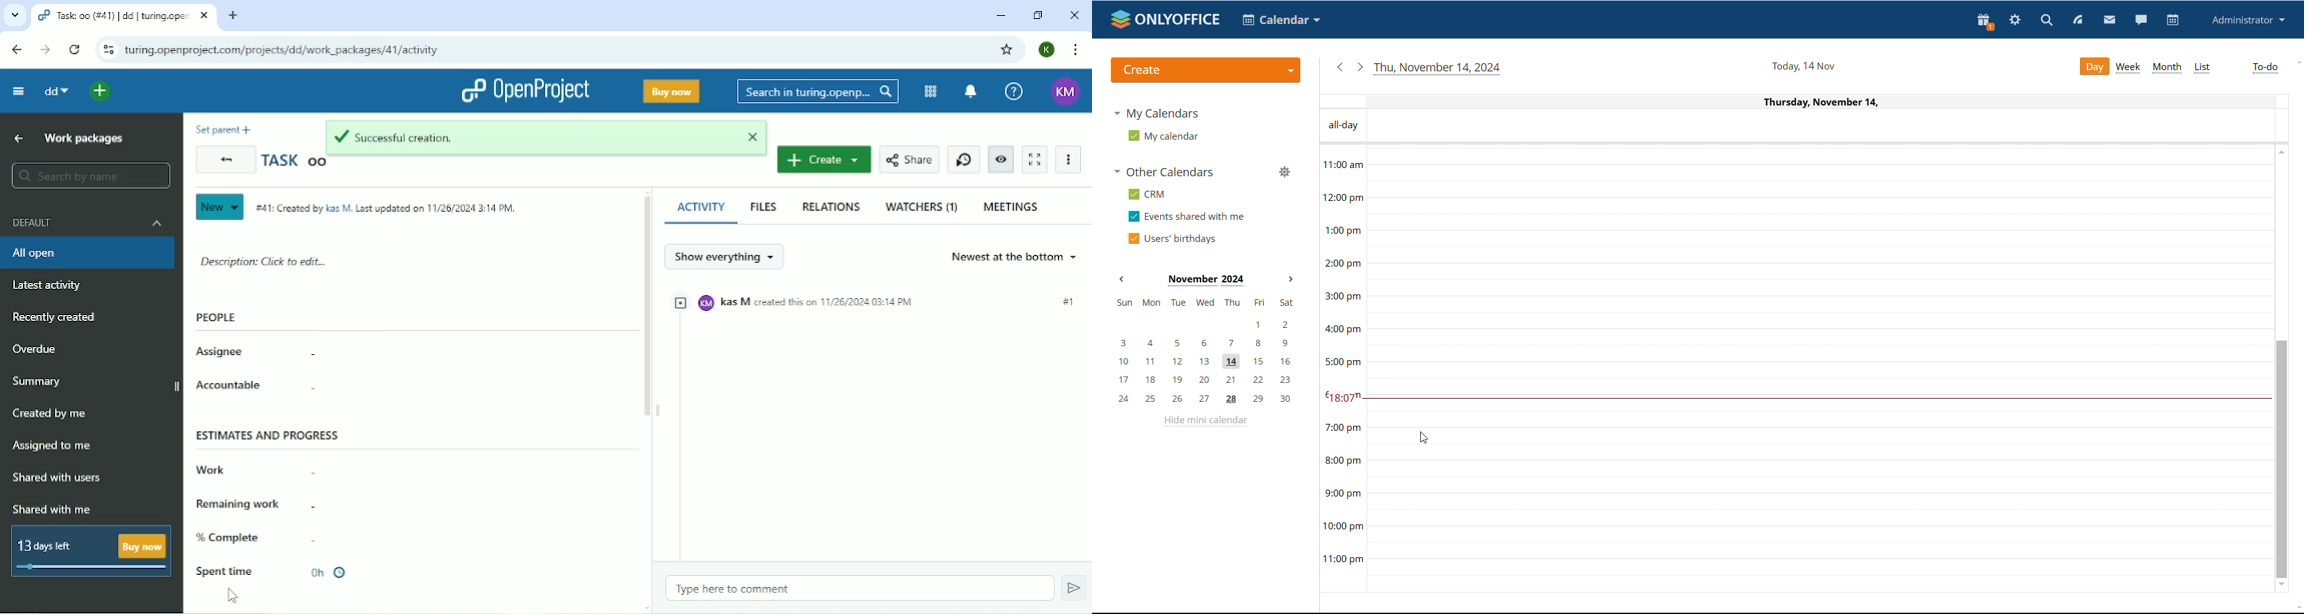  What do you see at coordinates (875, 303) in the screenshot?
I see `KM Kas M created this on 11/25/2024 03:14PM` at bounding box center [875, 303].